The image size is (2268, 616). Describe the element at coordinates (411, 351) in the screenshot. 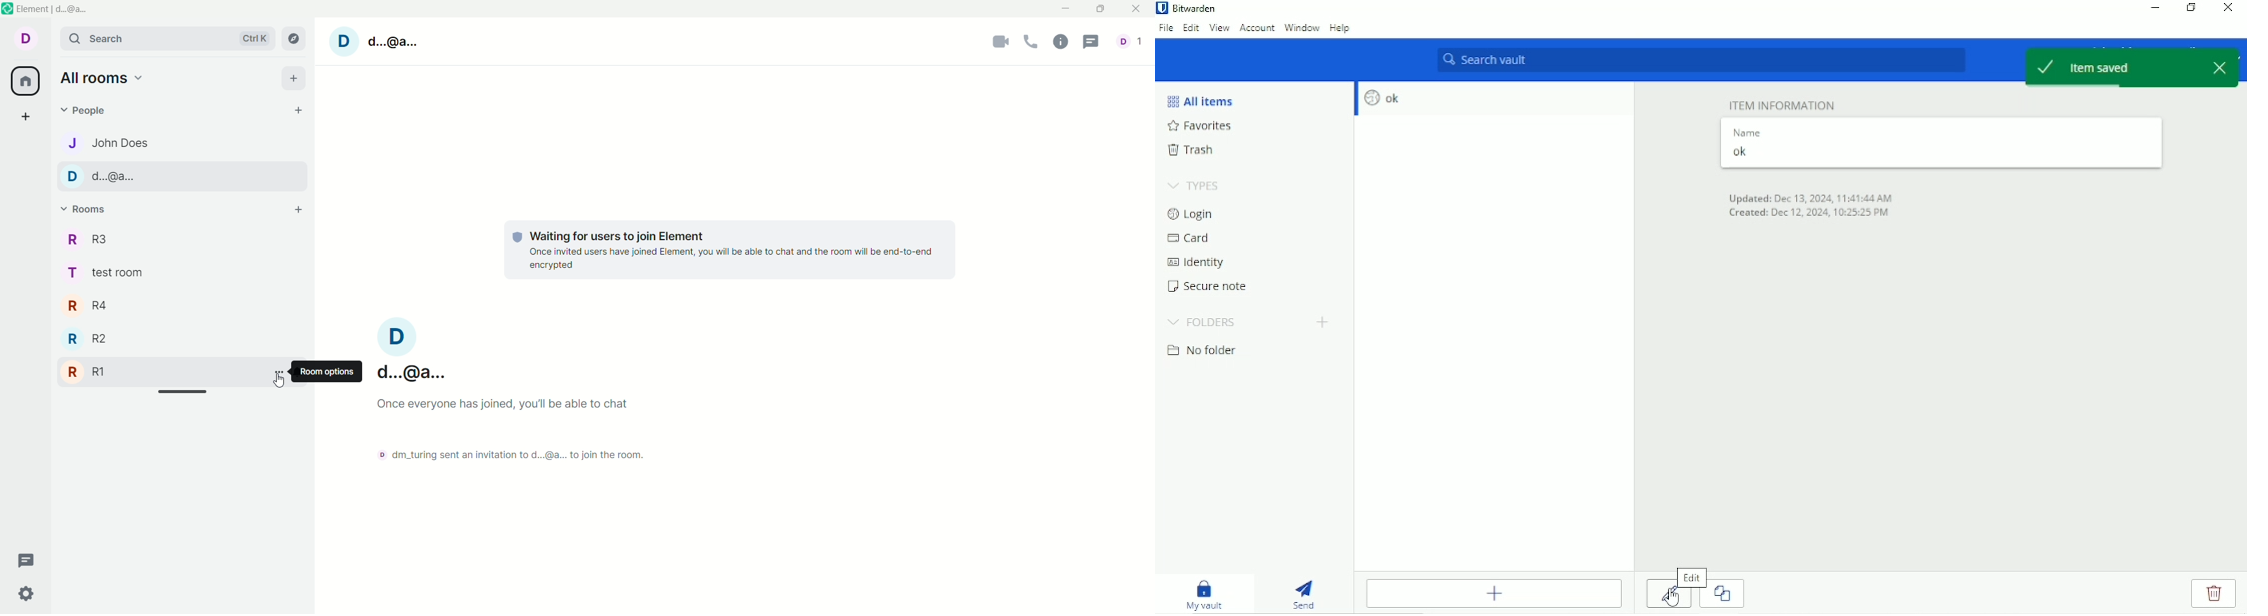

I see `D
d..@a...` at that location.